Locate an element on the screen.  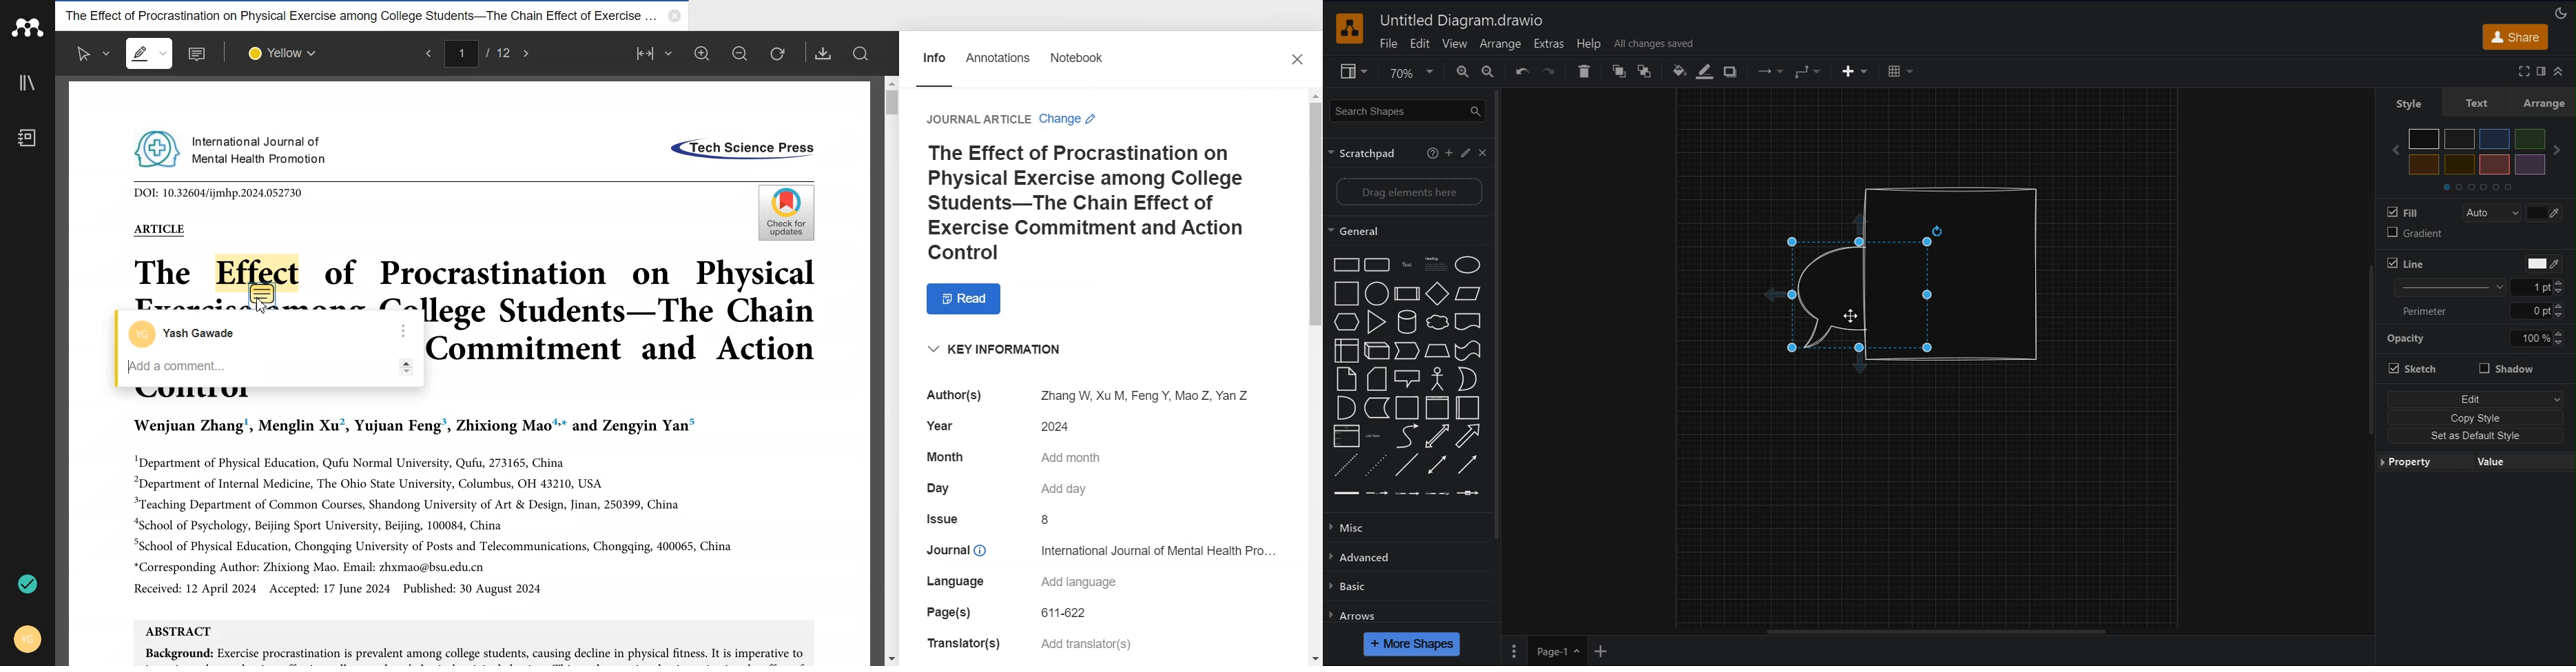
Bidirectional arrow is located at coordinates (1437, 436).